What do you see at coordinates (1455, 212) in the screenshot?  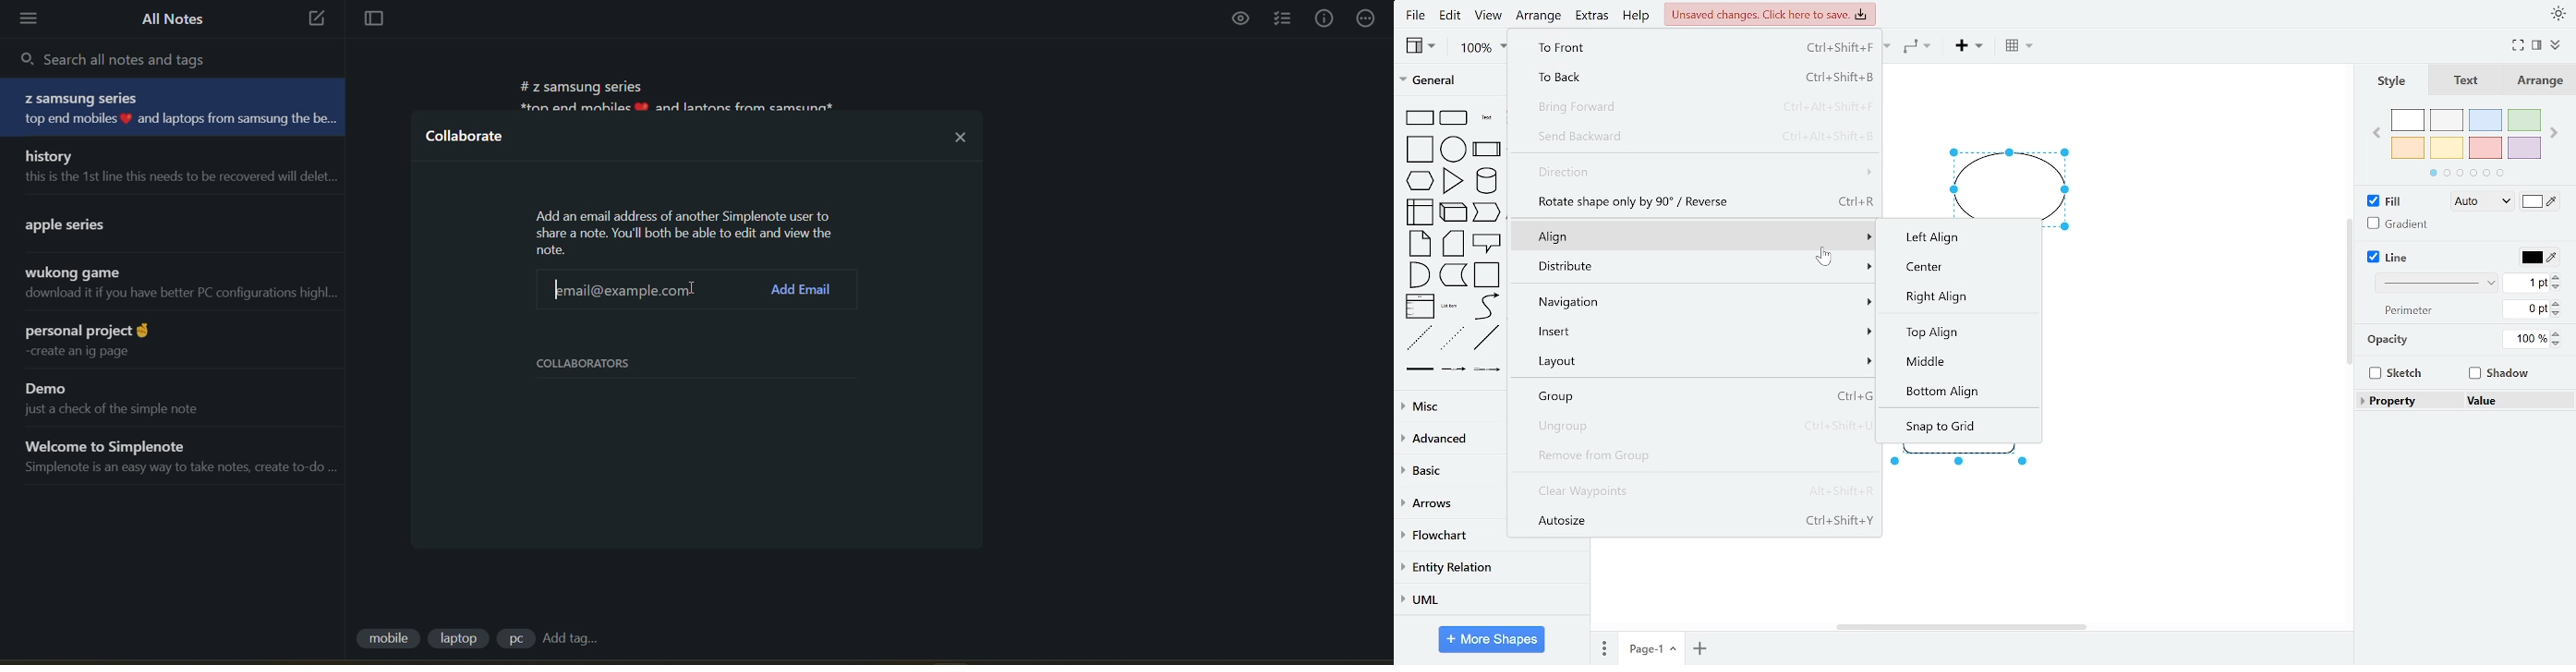 I see `cube` at bounding box center [1455, 212].